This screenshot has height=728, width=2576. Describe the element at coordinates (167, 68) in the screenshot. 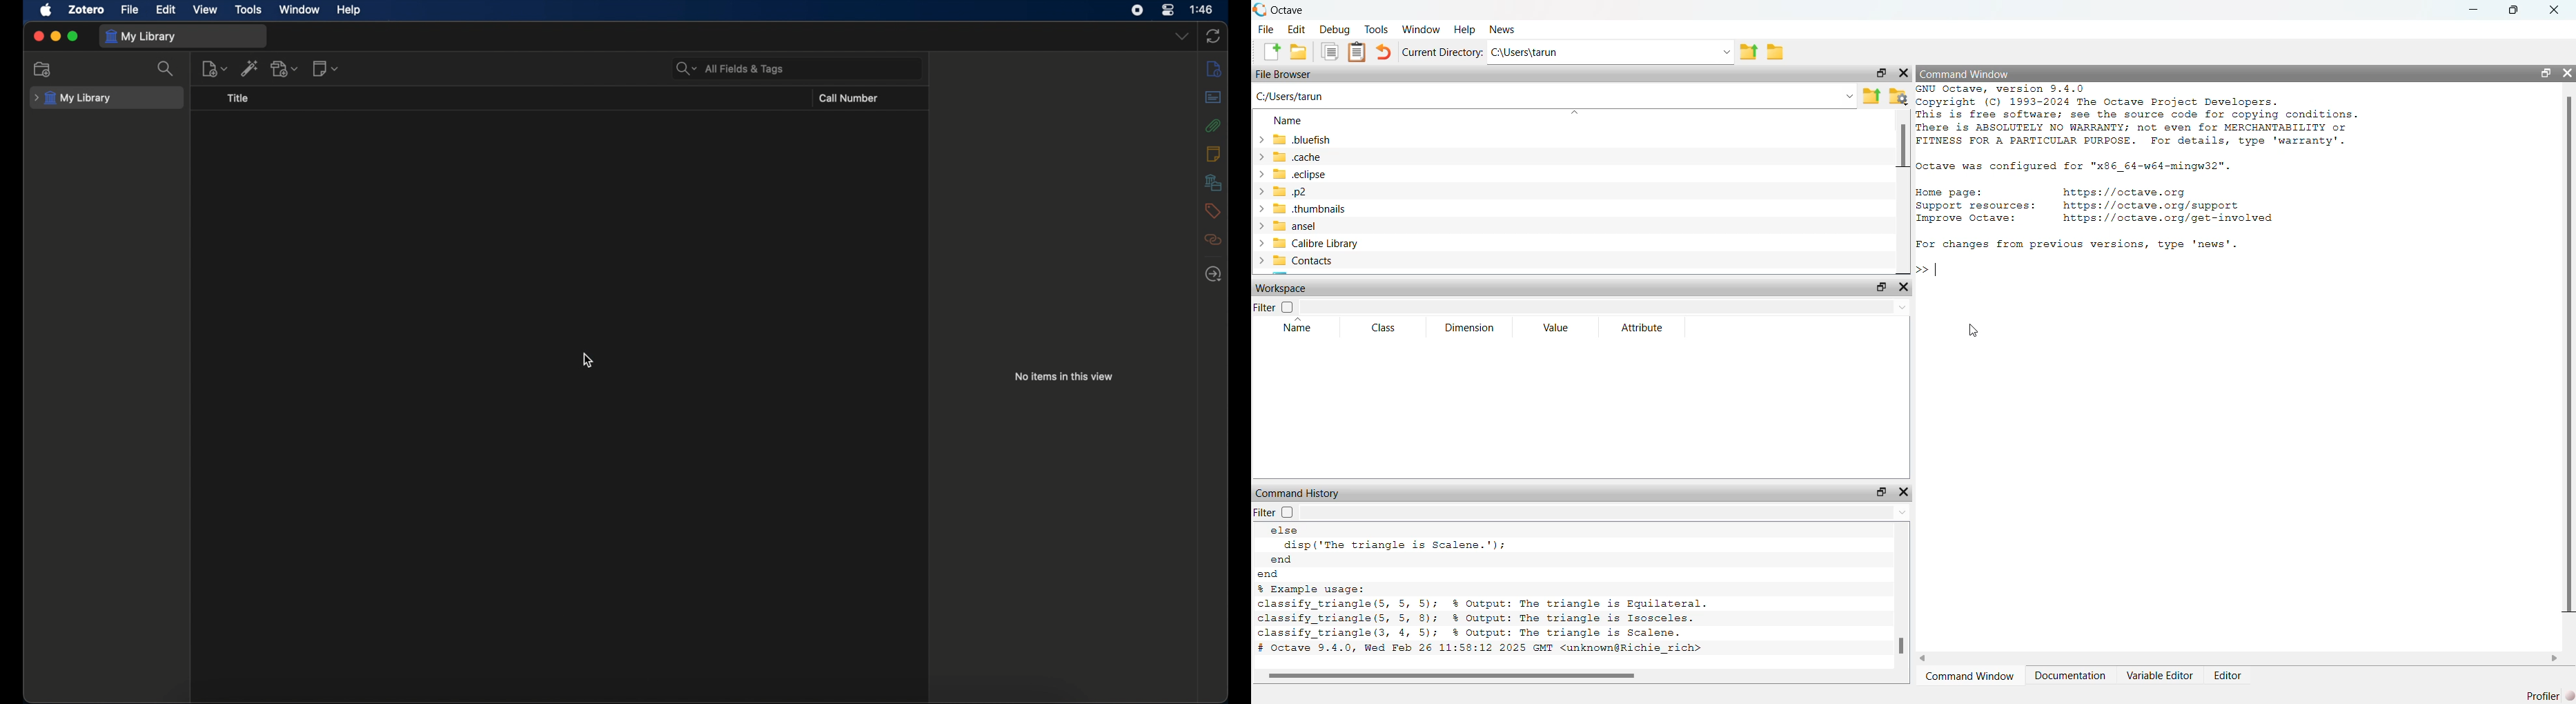

I see `search` at that location.